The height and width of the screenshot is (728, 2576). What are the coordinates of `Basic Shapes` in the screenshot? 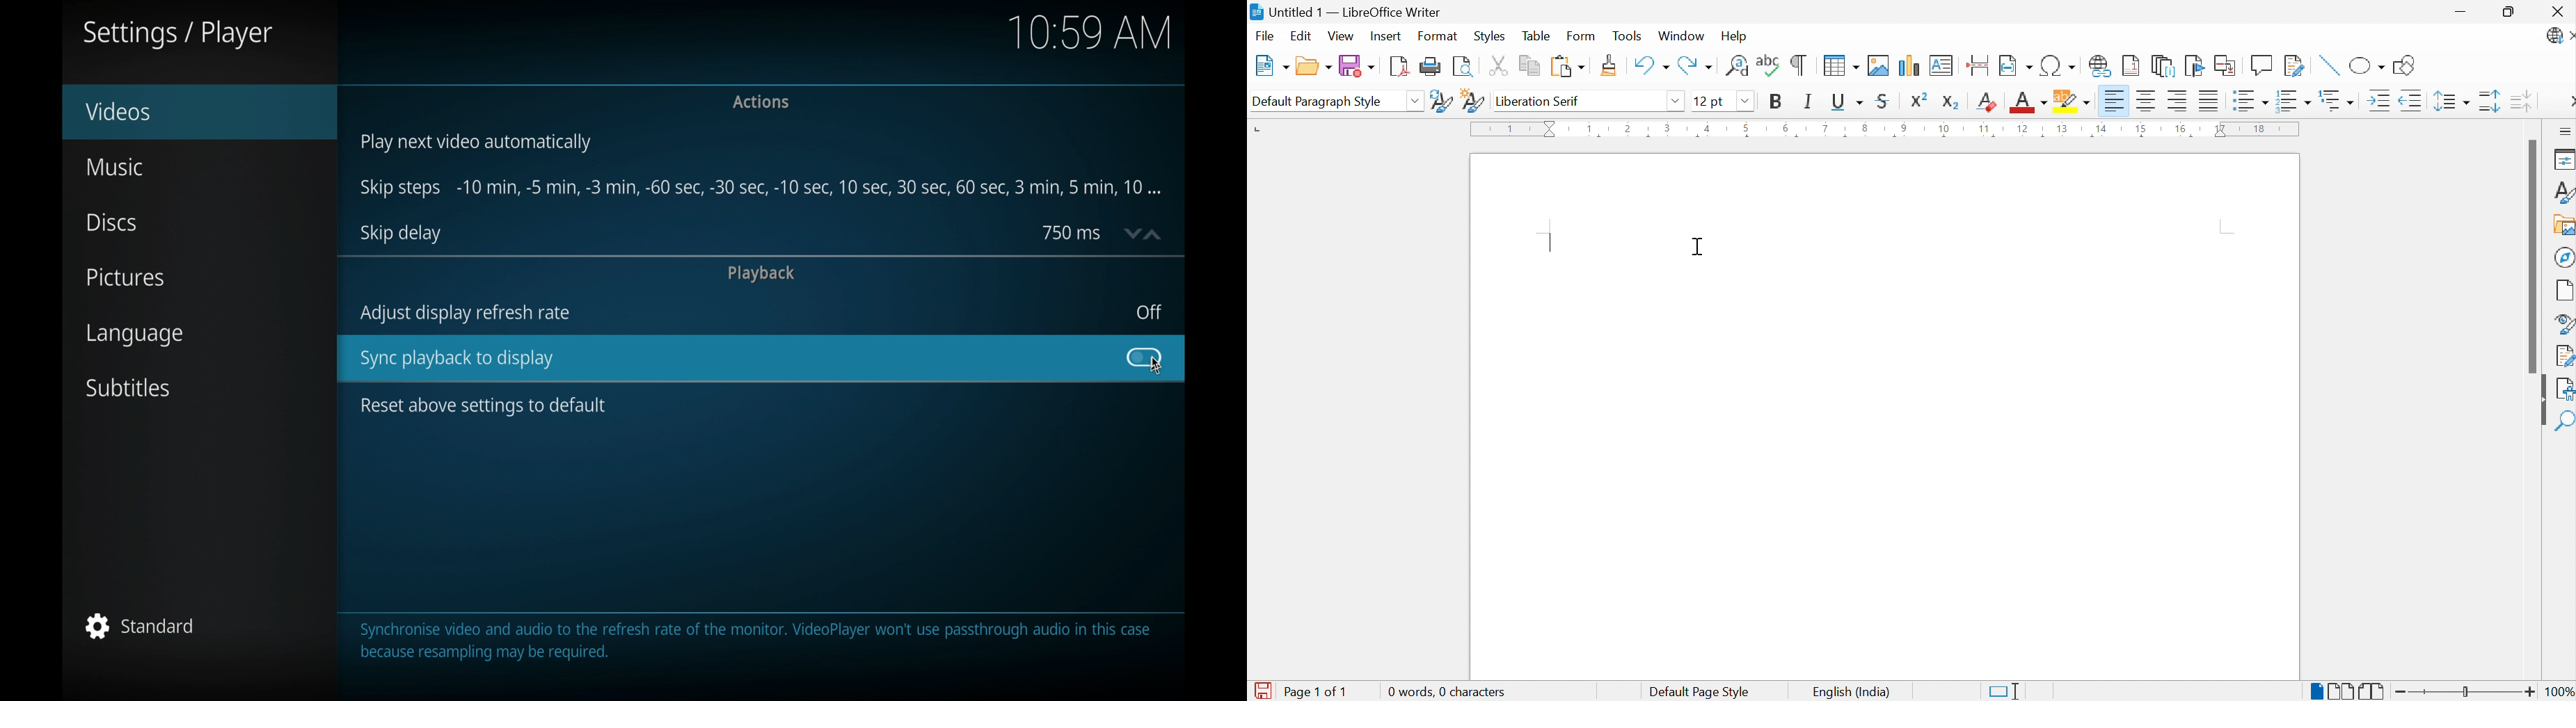 It's located at (2365, 63).